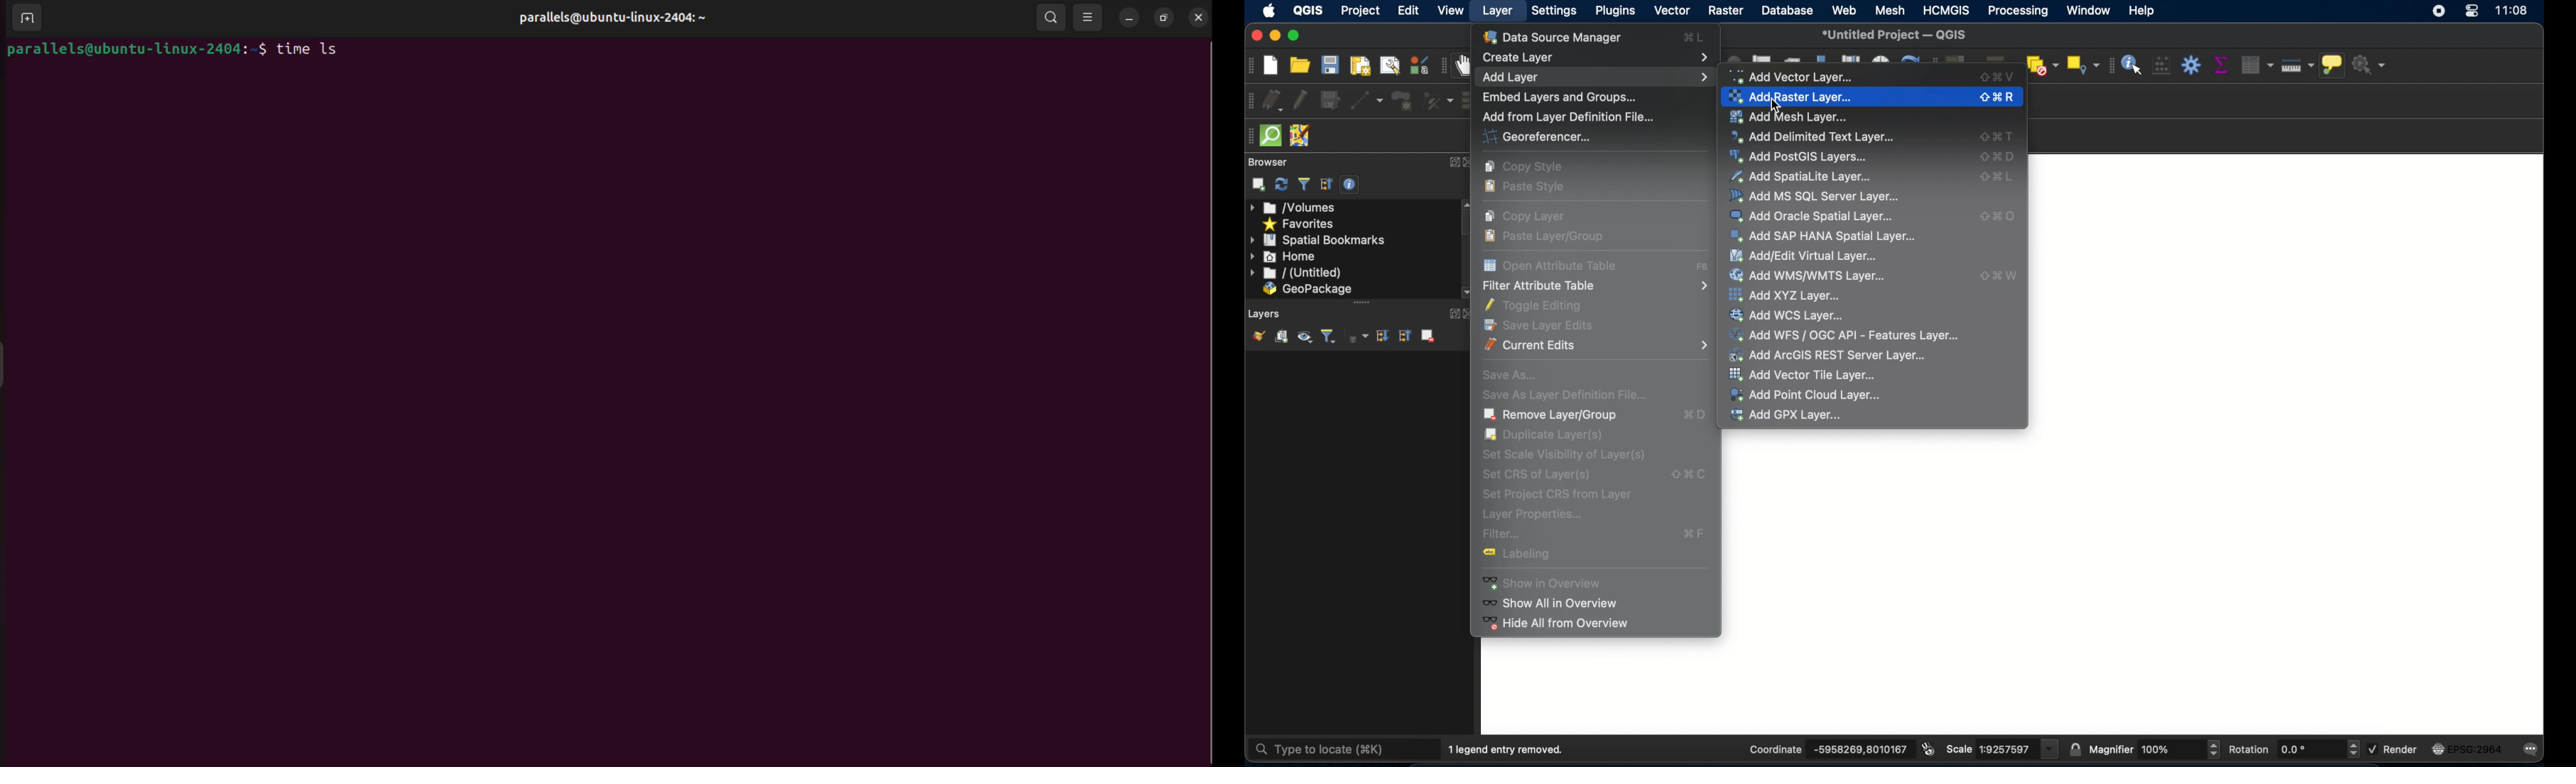 The width and height of the screenshot is (2576, 784). Describe the element at coordinates (1805, 394) in the screenshot. I see `add point cloud layer` at that location.